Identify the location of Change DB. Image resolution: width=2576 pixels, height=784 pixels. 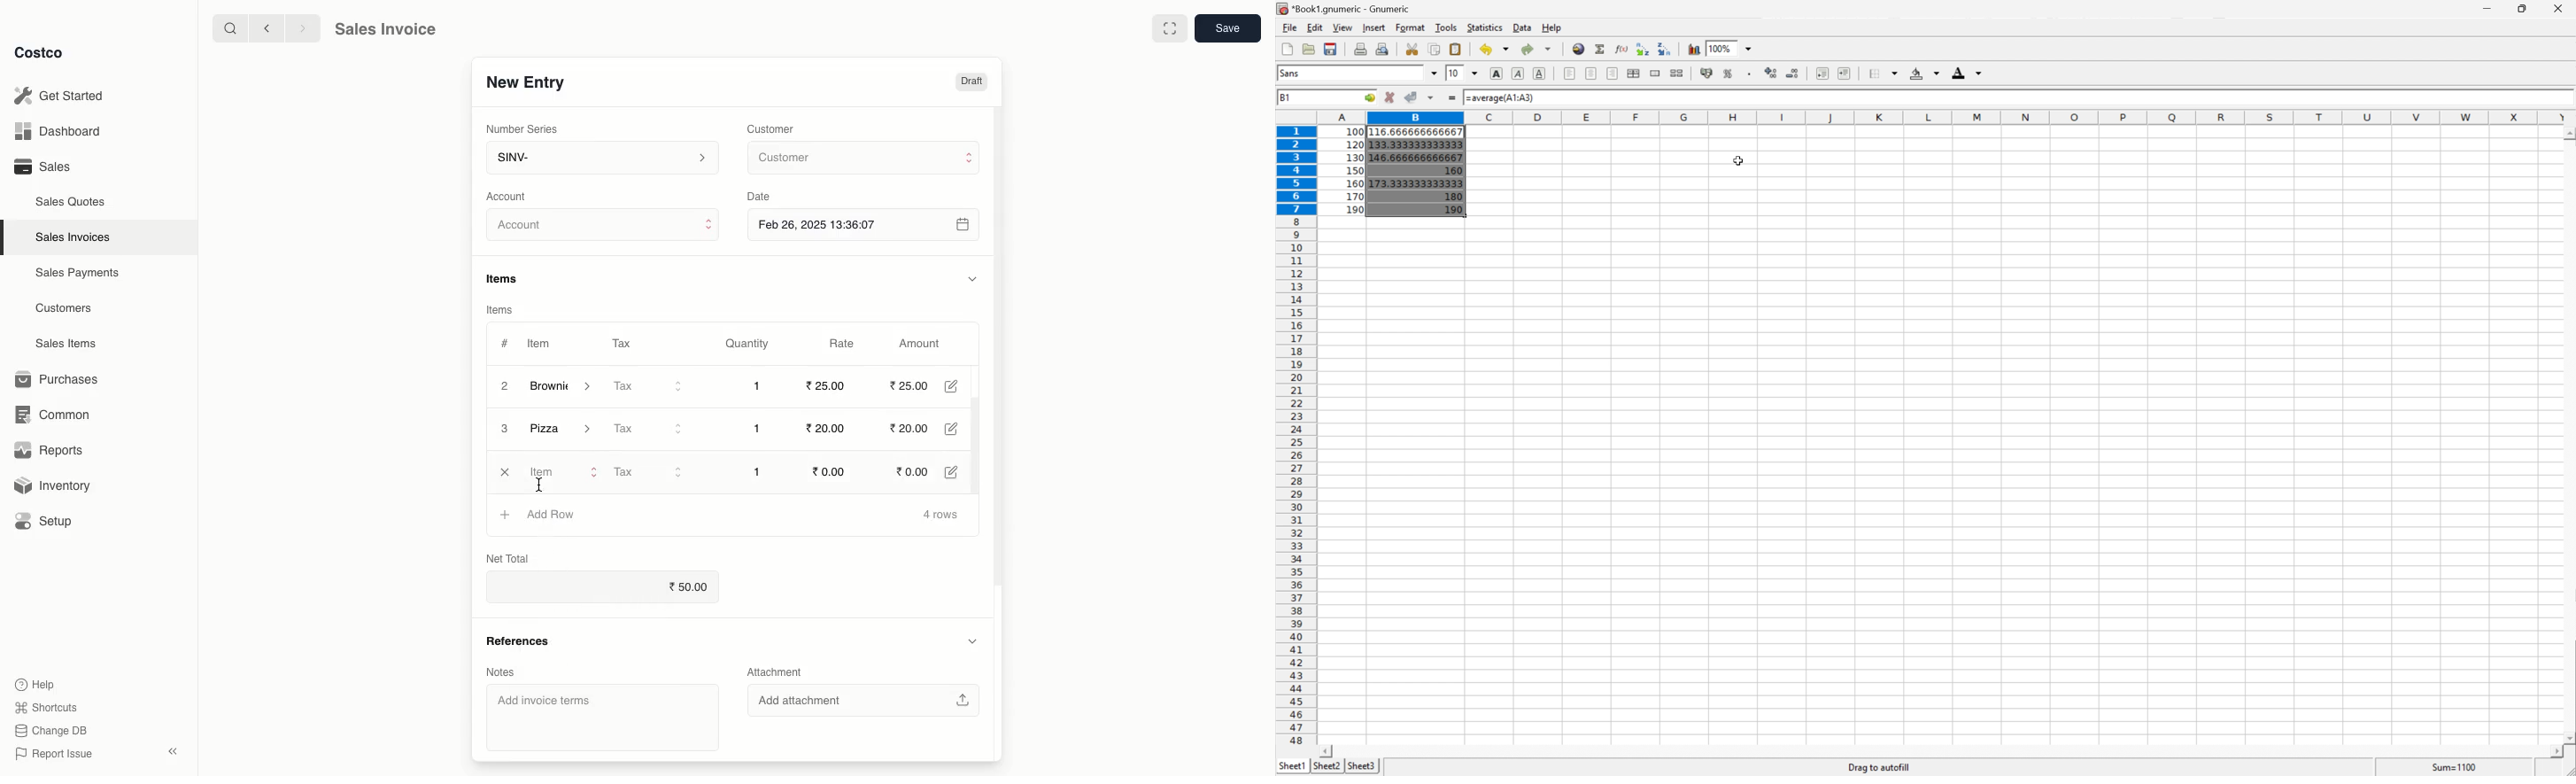
(48, 729).